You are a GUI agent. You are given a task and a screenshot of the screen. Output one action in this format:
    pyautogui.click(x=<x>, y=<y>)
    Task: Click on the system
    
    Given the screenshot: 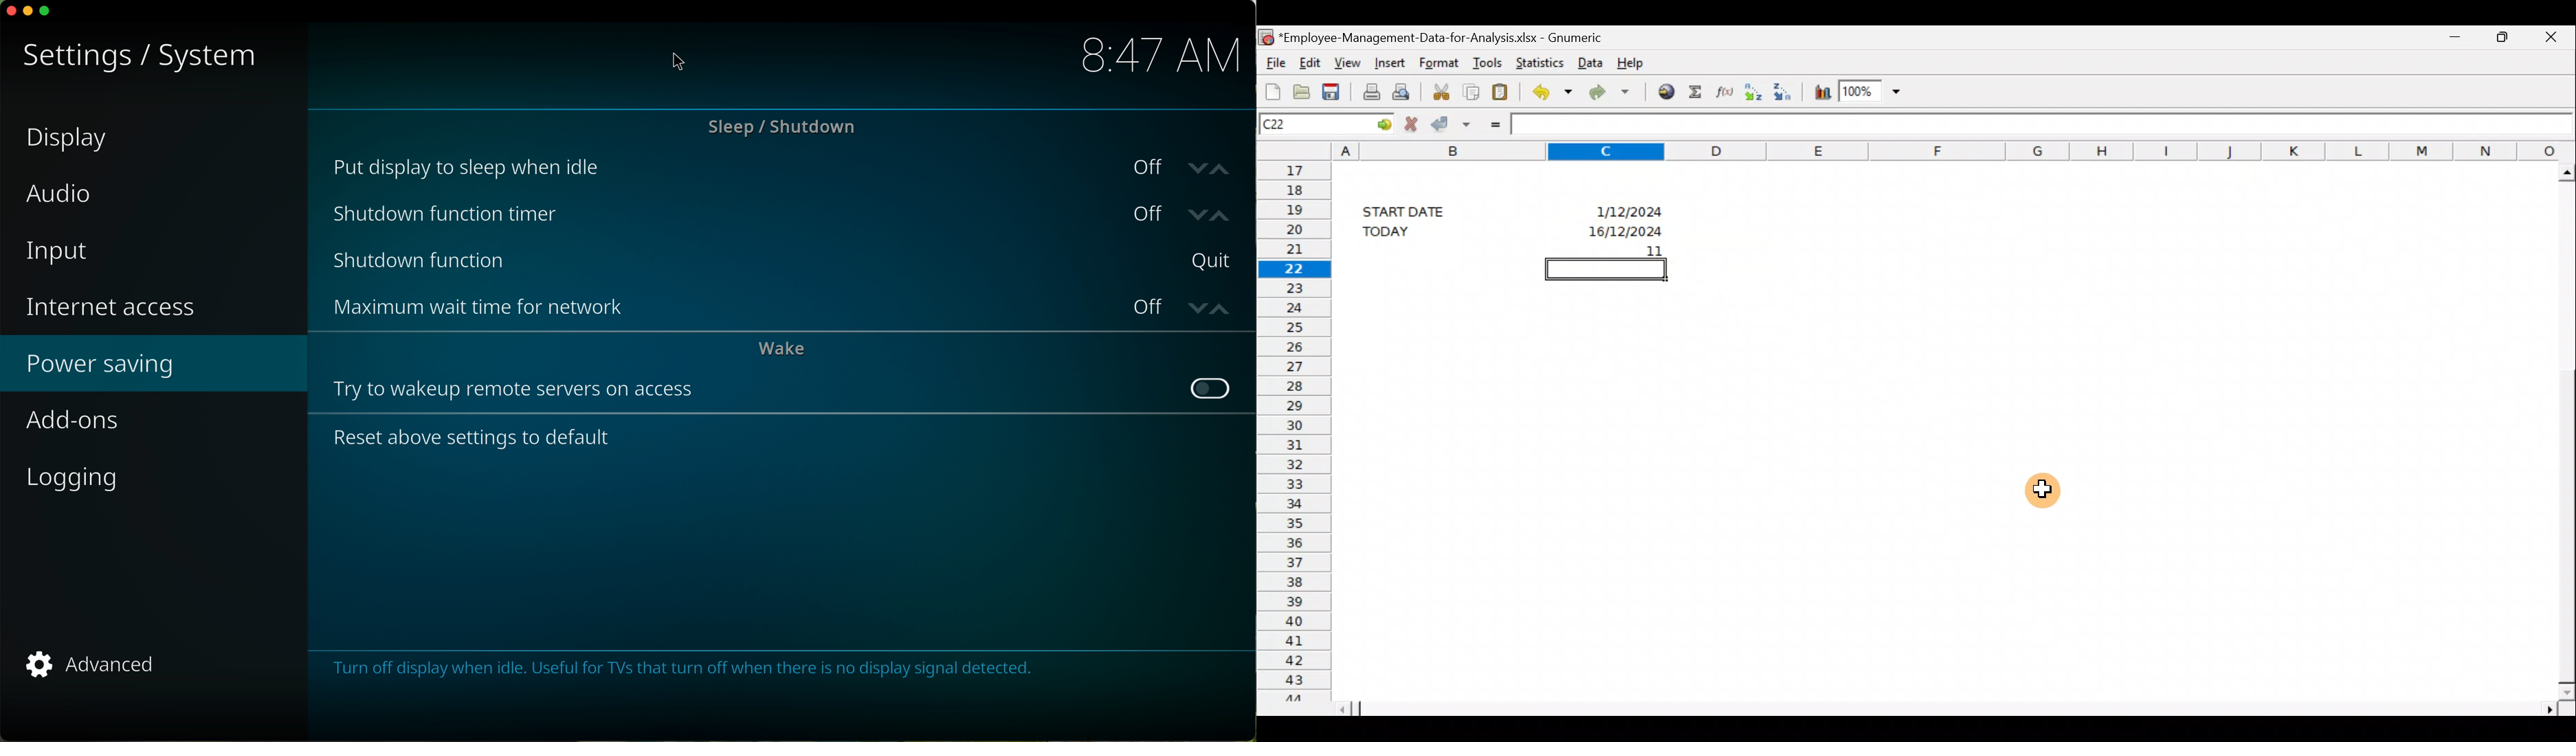 What is the action you would take?
    pyautogui.click(x=207, y=55)
    